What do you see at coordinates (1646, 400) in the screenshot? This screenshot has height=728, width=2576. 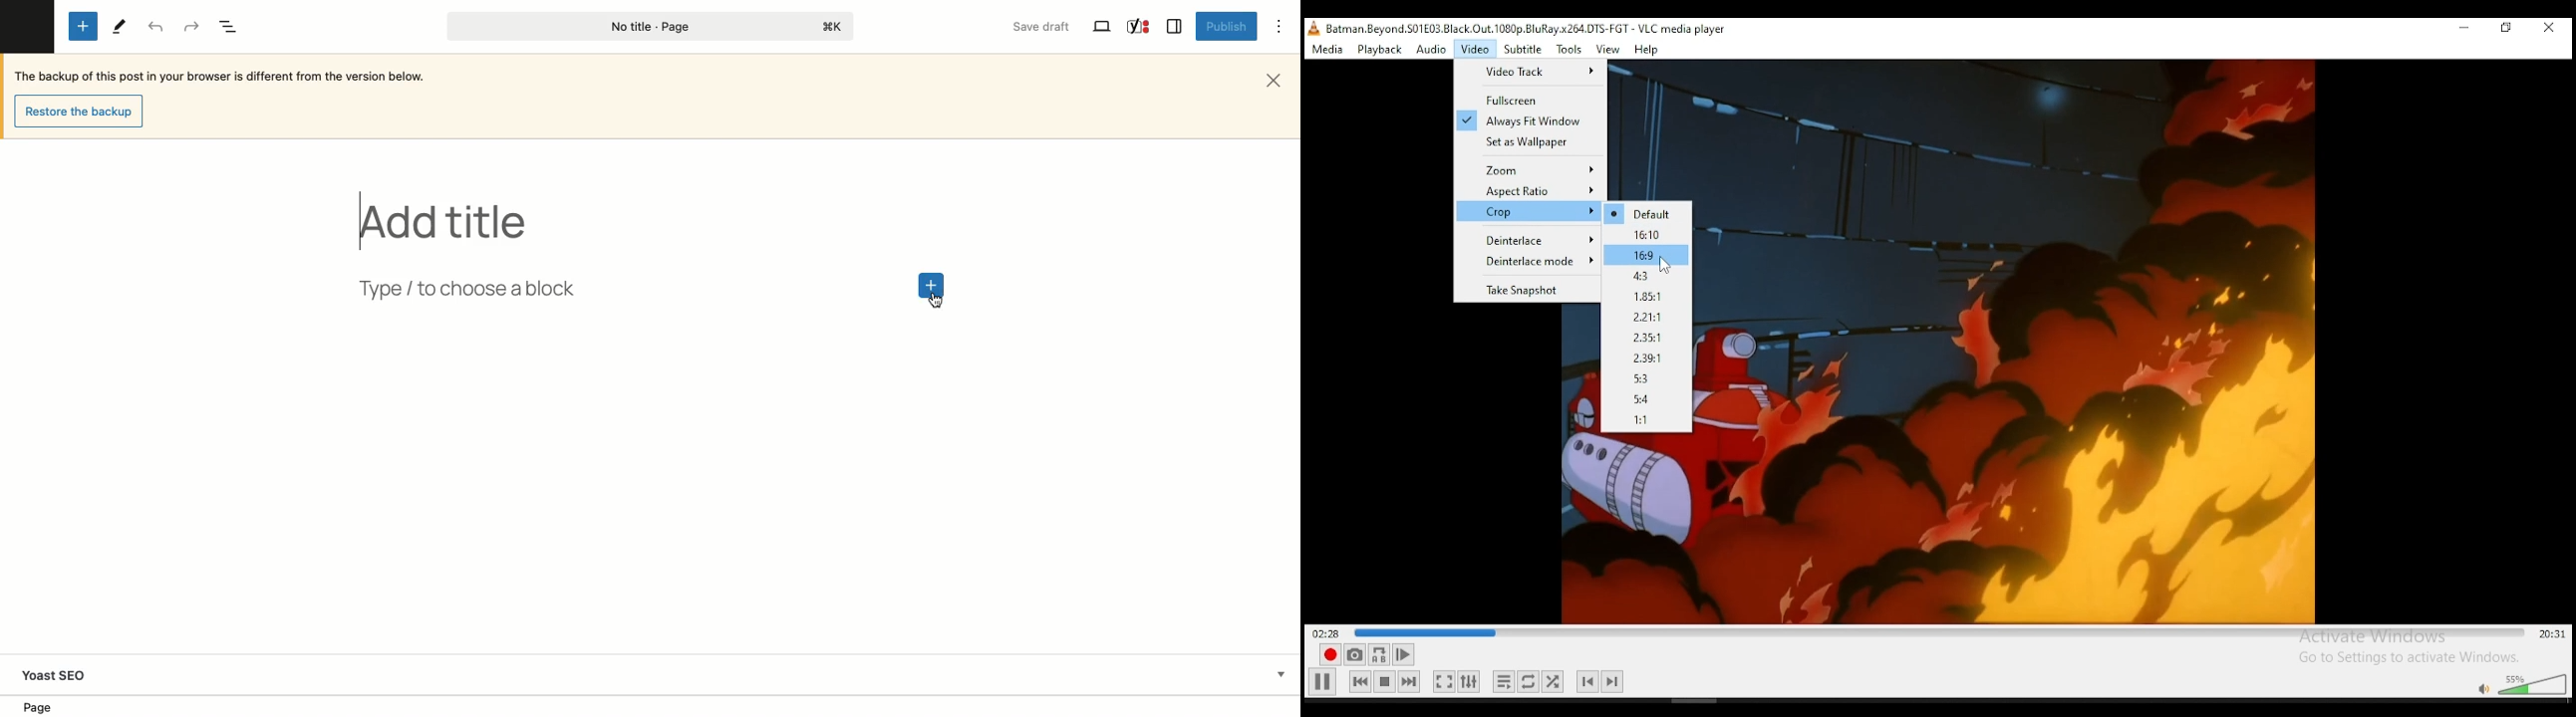 I see `5:4` at bounding box center [1646, 400].